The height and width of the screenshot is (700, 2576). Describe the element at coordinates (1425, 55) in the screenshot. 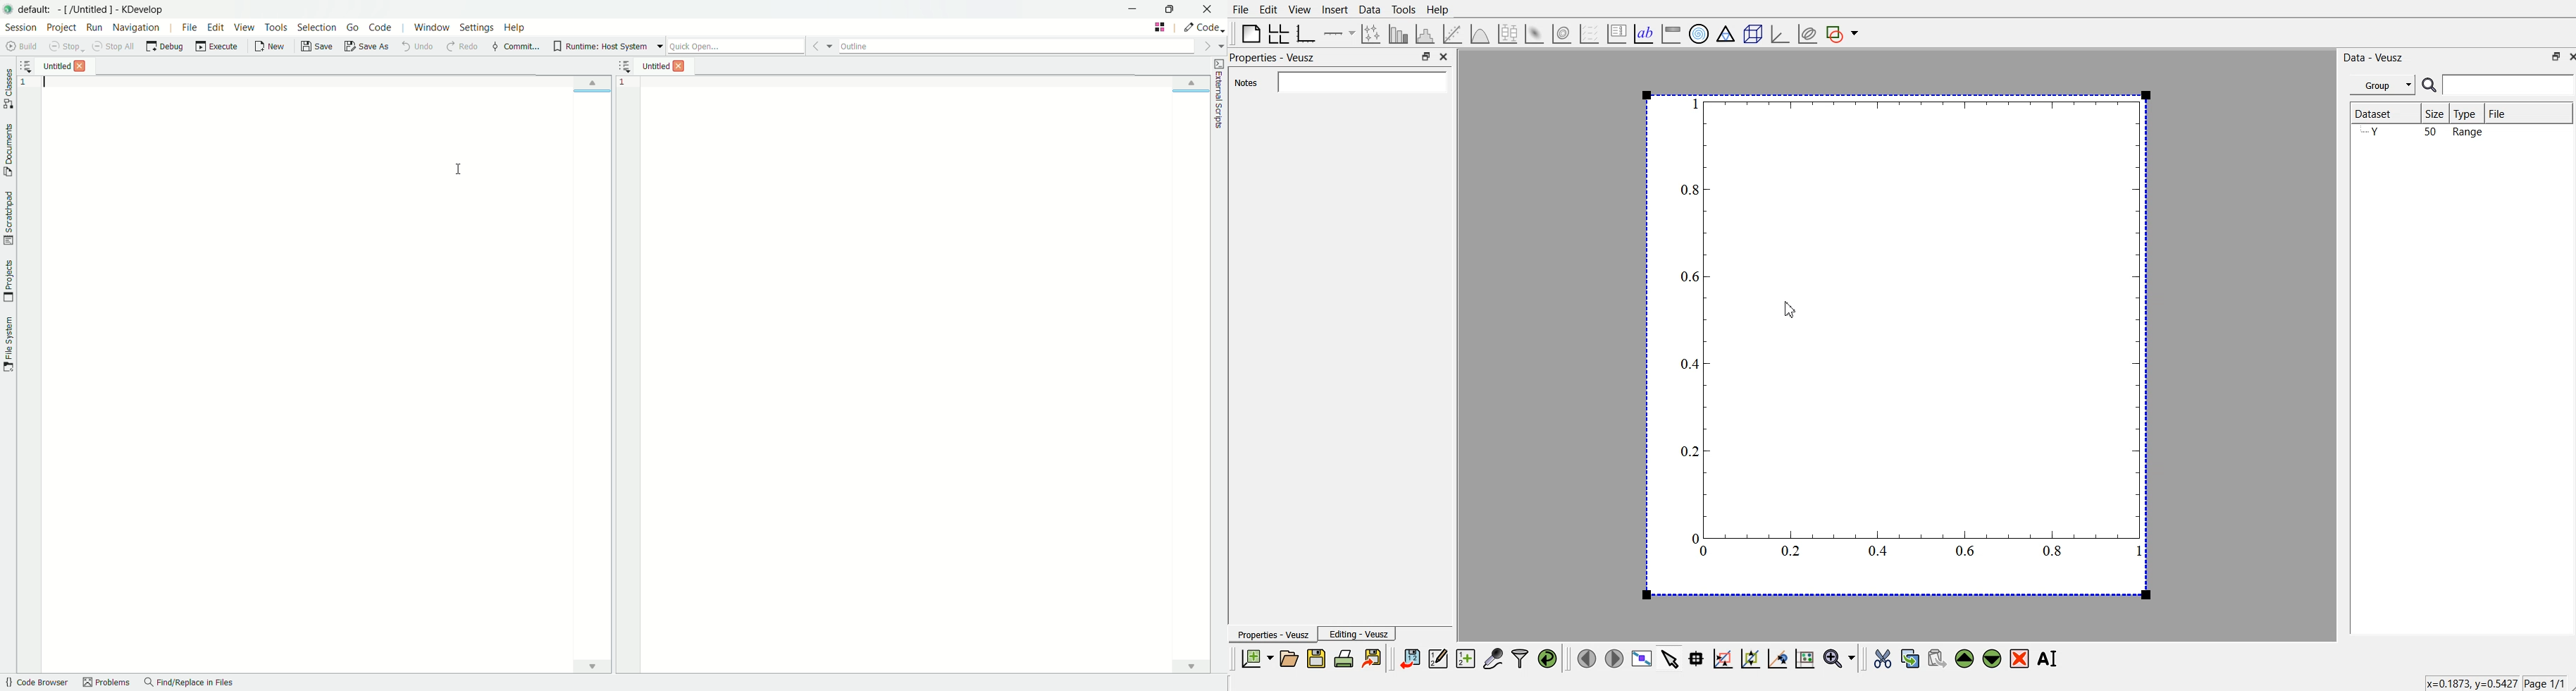

I see `minimise` at that location.